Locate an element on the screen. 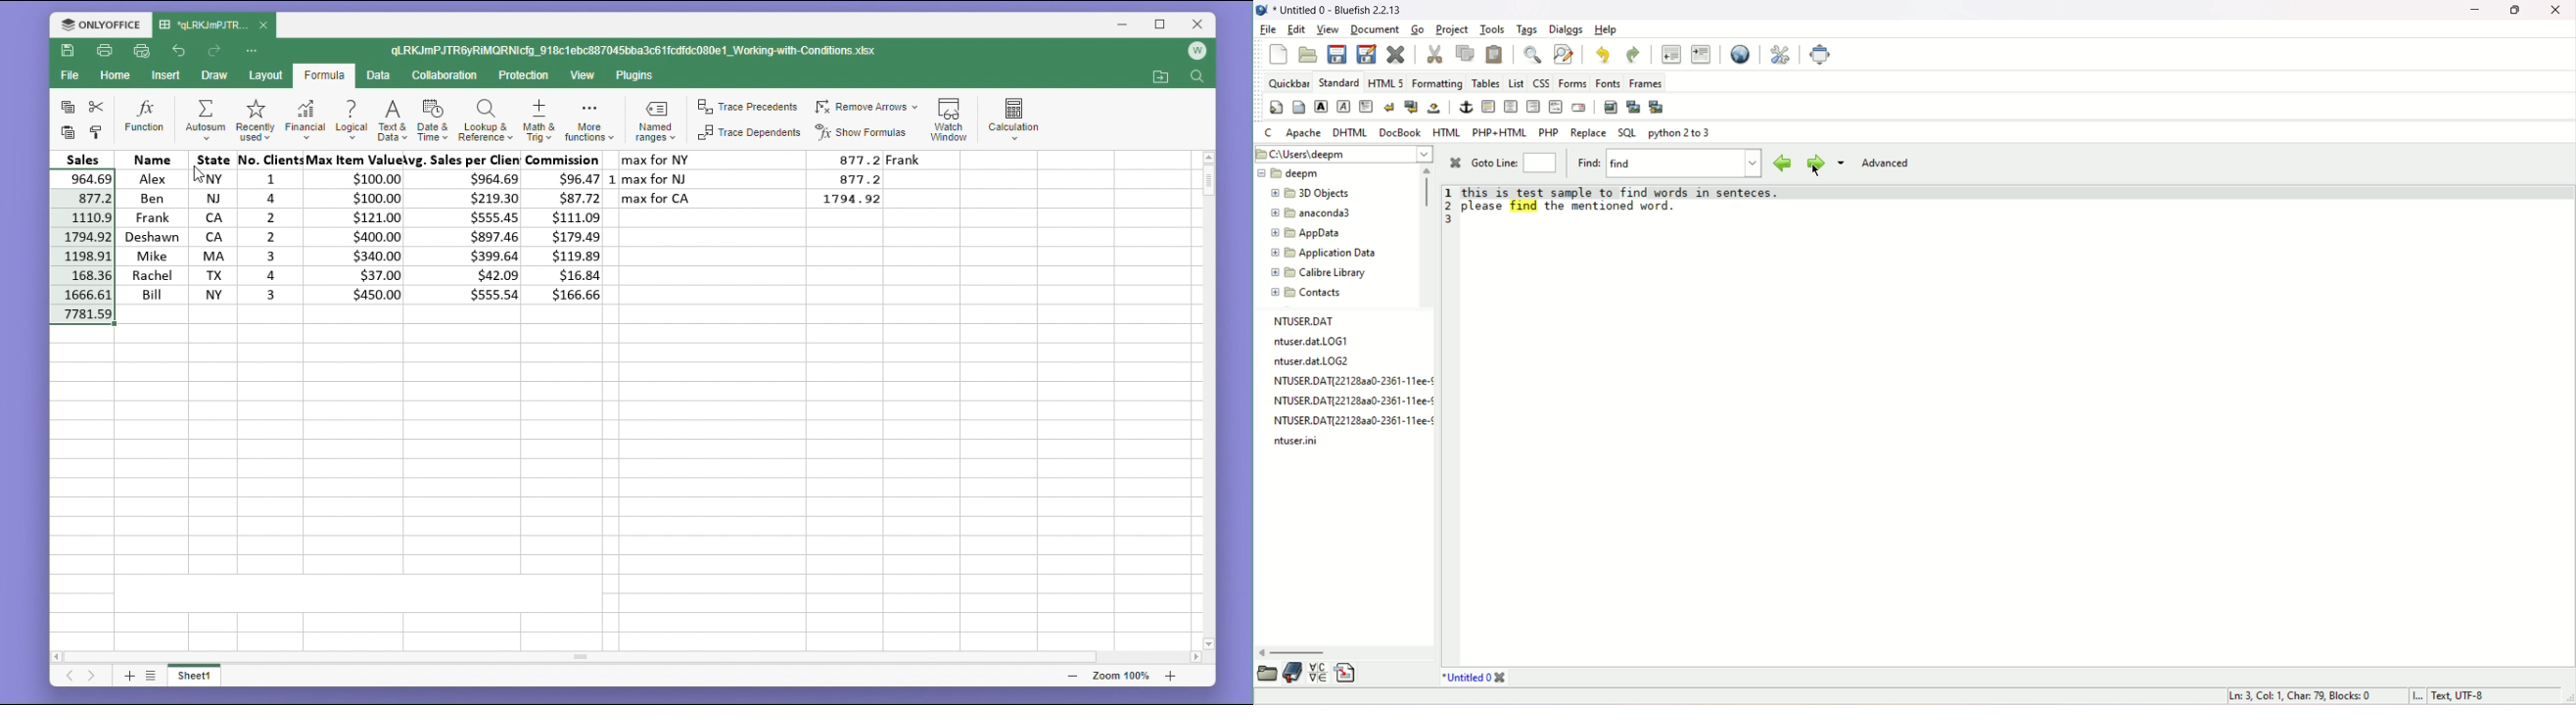 The width and height of the screenshot is (2576, 728). names is located at coordinates (149, 226).